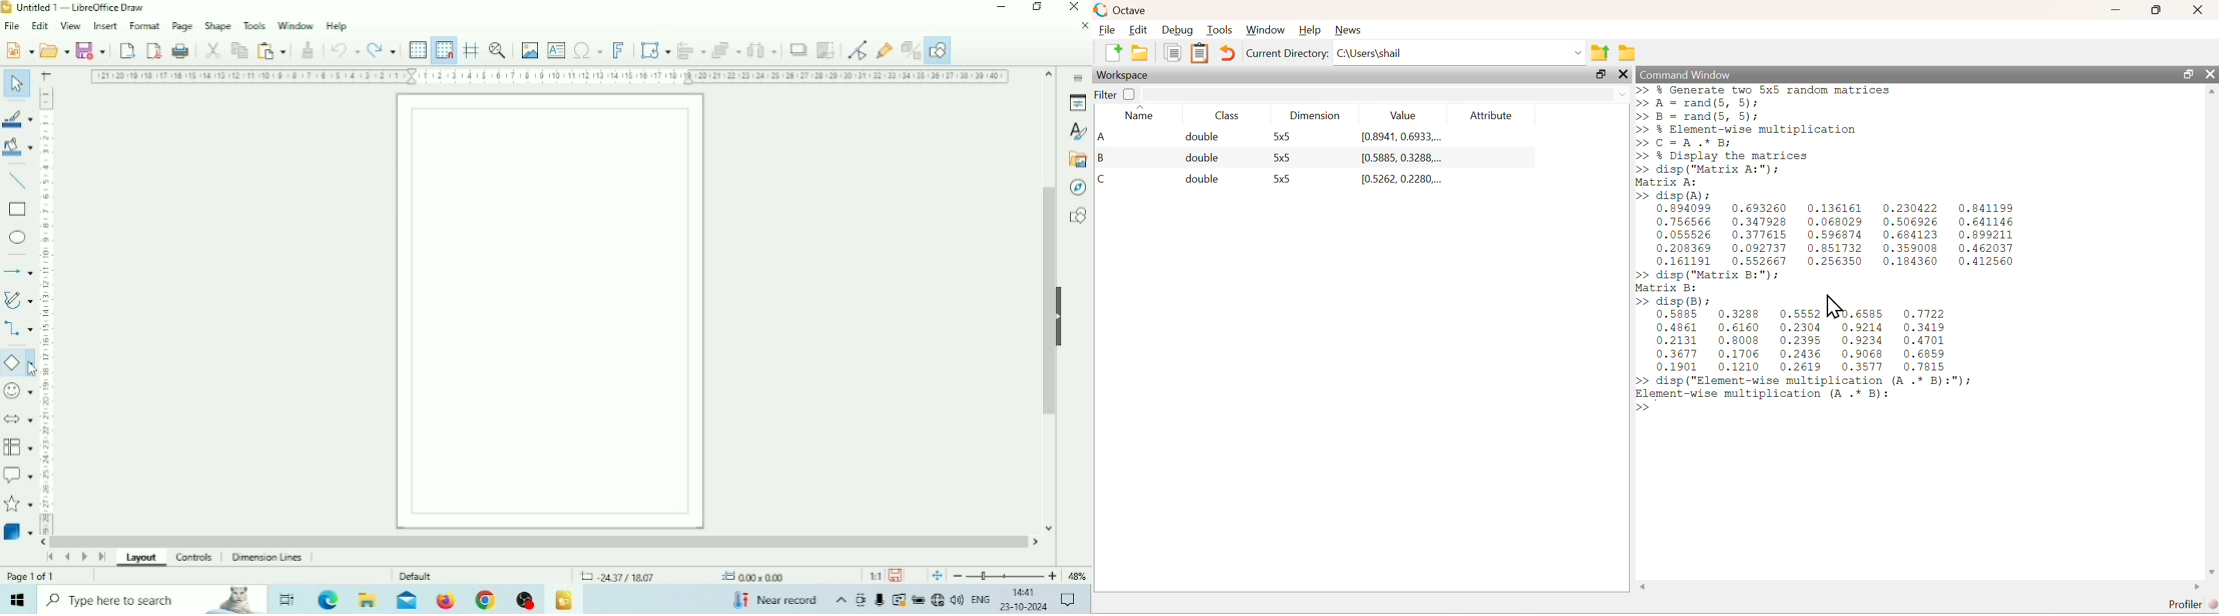 The image size is (2240, 616). What do you see at coordinates (18, 182) in the screenshot?
I see `Insert Line` at bounding box center [18, 182].